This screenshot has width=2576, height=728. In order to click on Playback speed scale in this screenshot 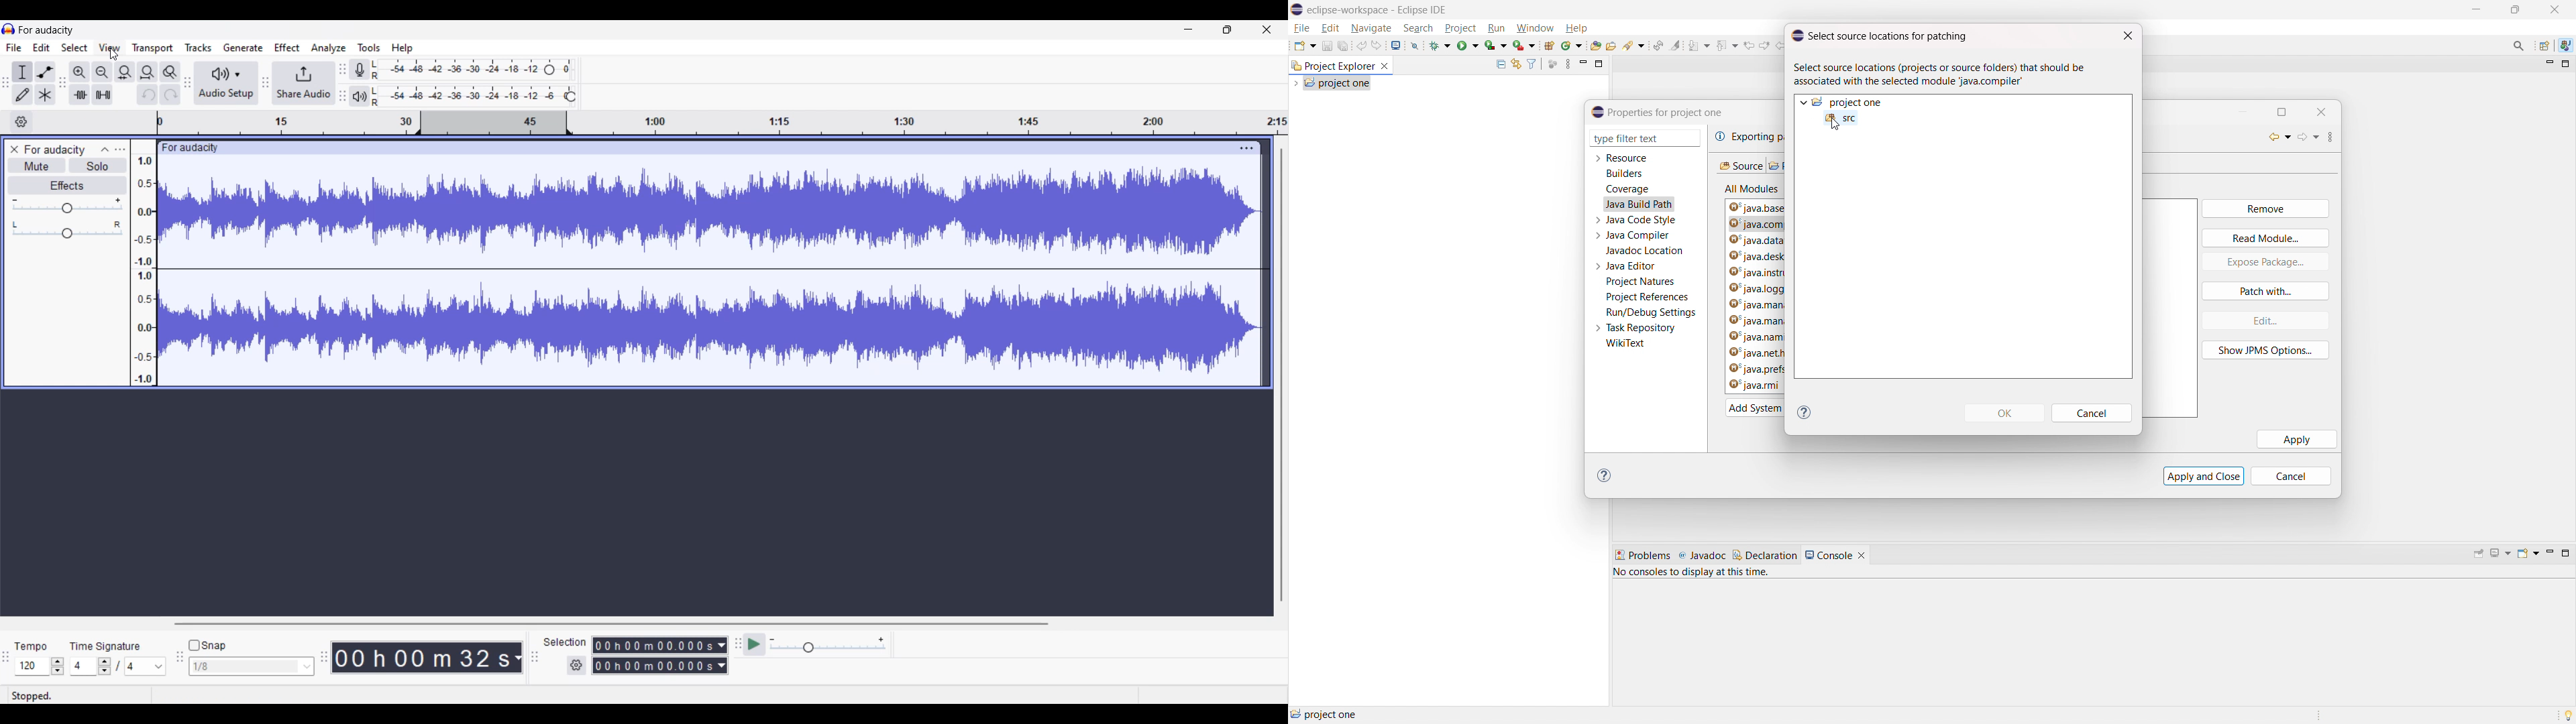, I will do `click(827, 644)`.